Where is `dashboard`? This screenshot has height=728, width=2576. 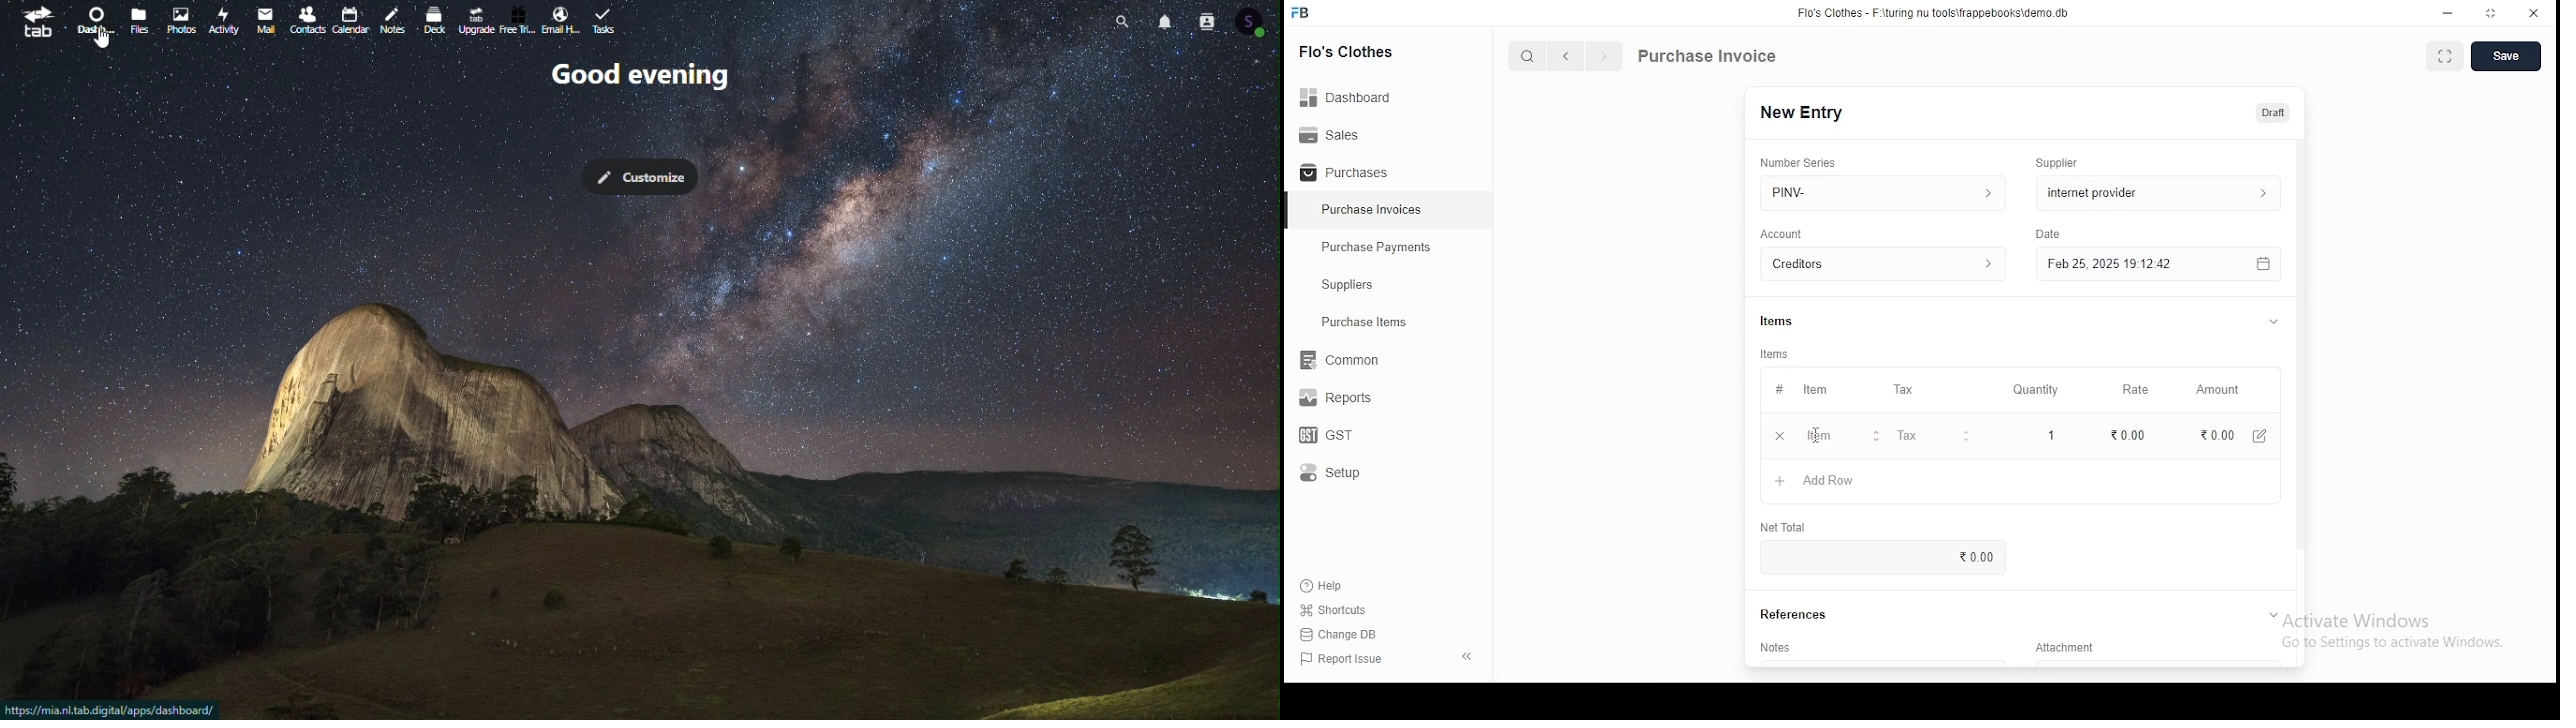
dashboard is located at coordinates (1355, 91).